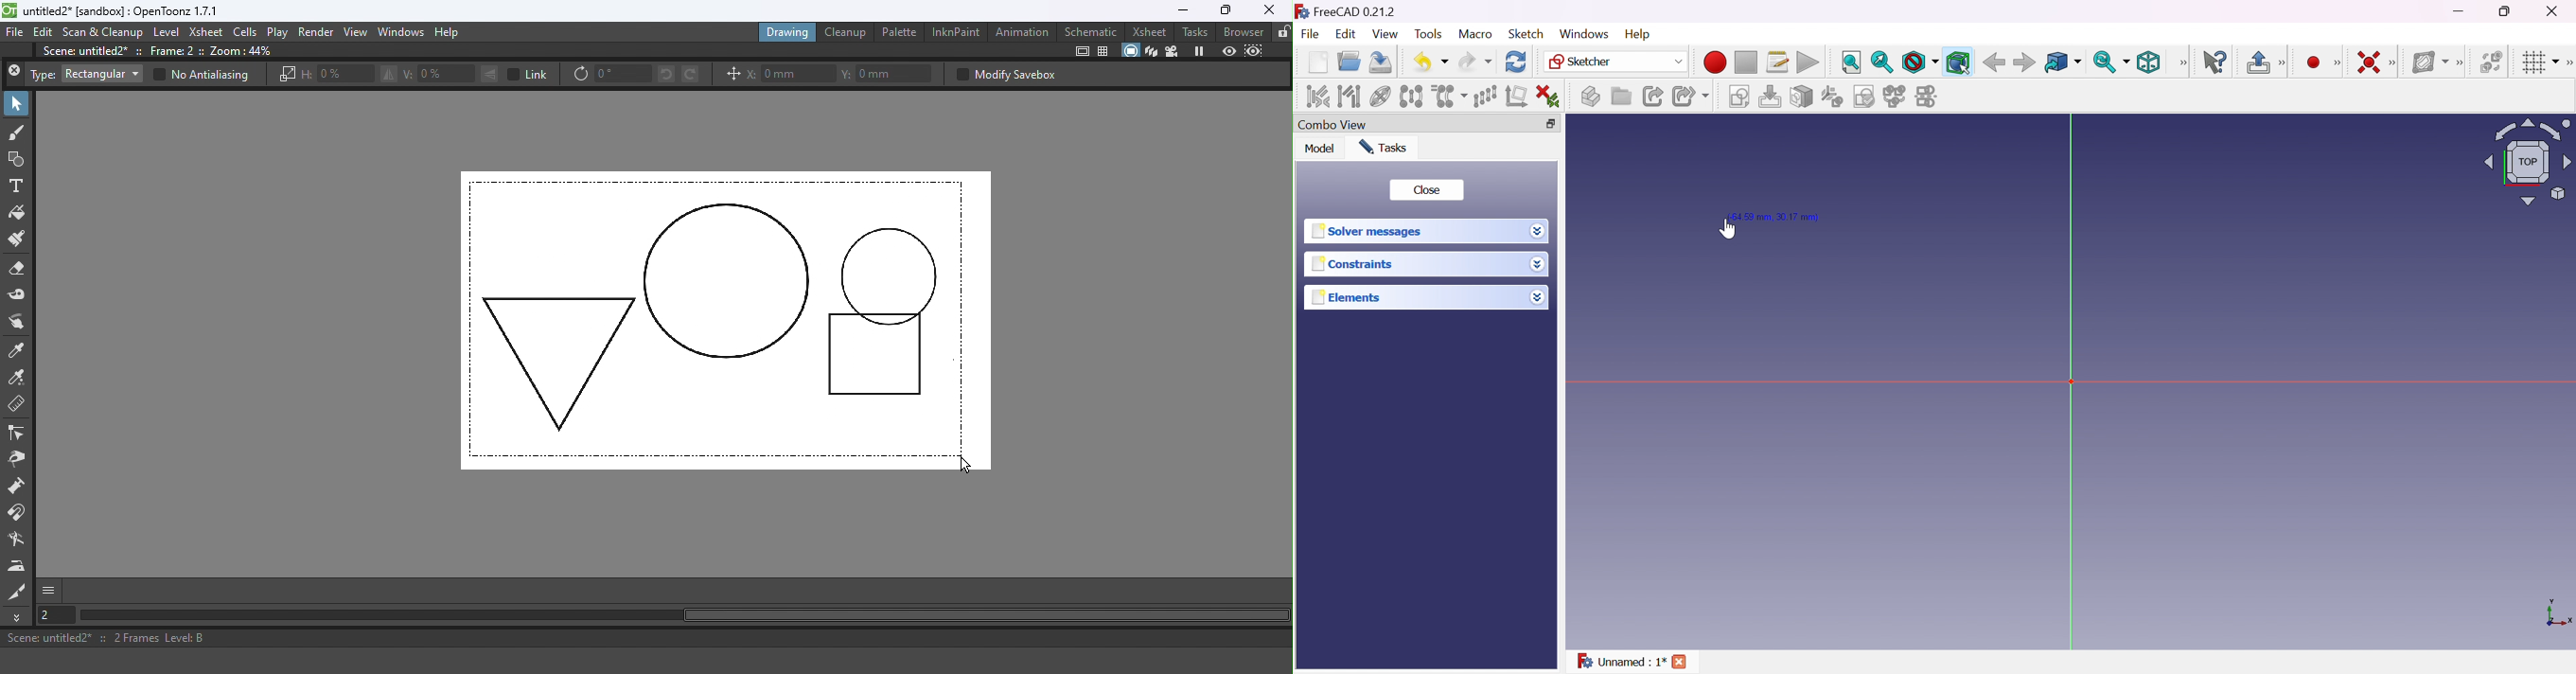 Image resolution: width=2576 pixels, height=700 pixels. I want to click on Show/hide internal geometry, so click(1380, 96).